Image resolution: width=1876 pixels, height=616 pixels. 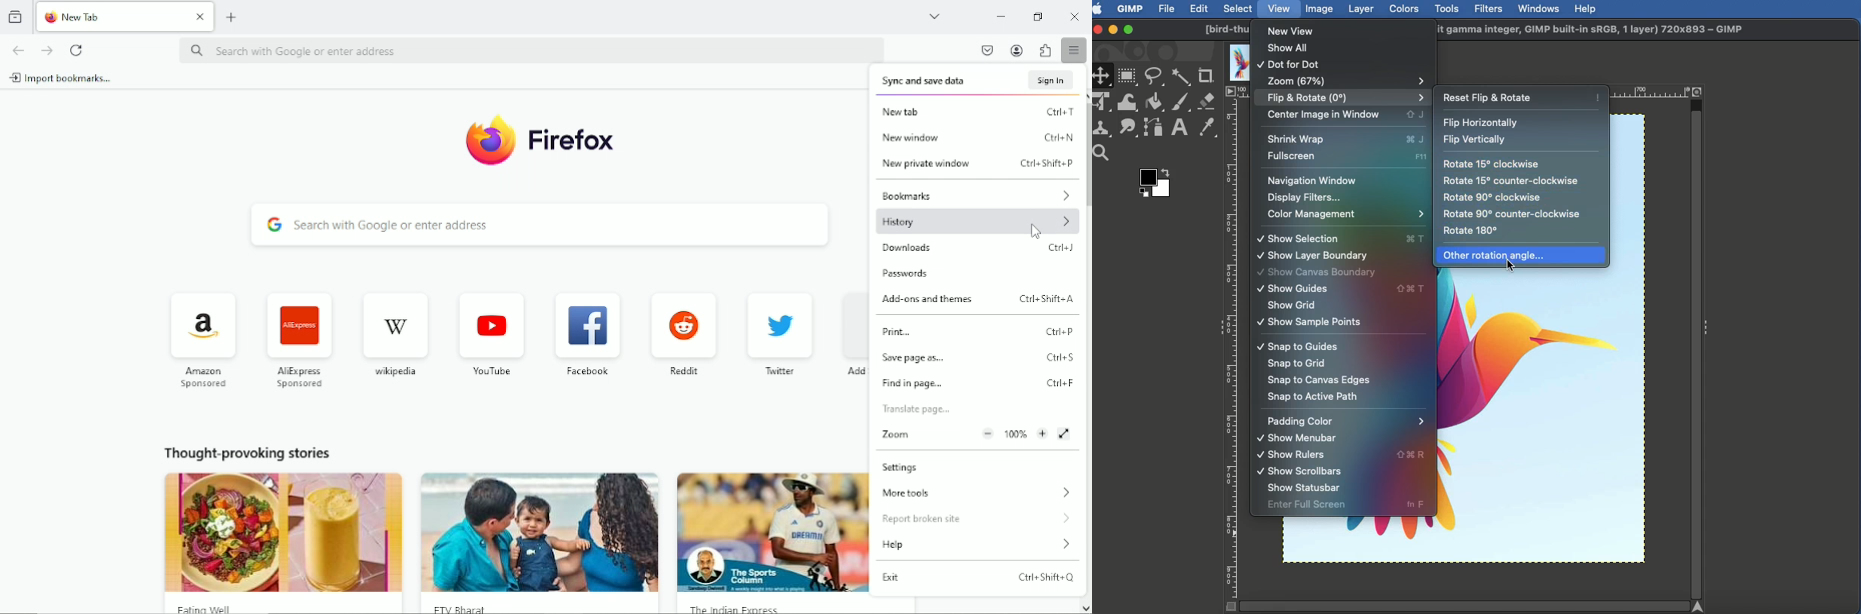 What do you see at coordinates (1321, 138) in the screenshot?
I see `Shrink wrap` at bounding box center [1321, 138].